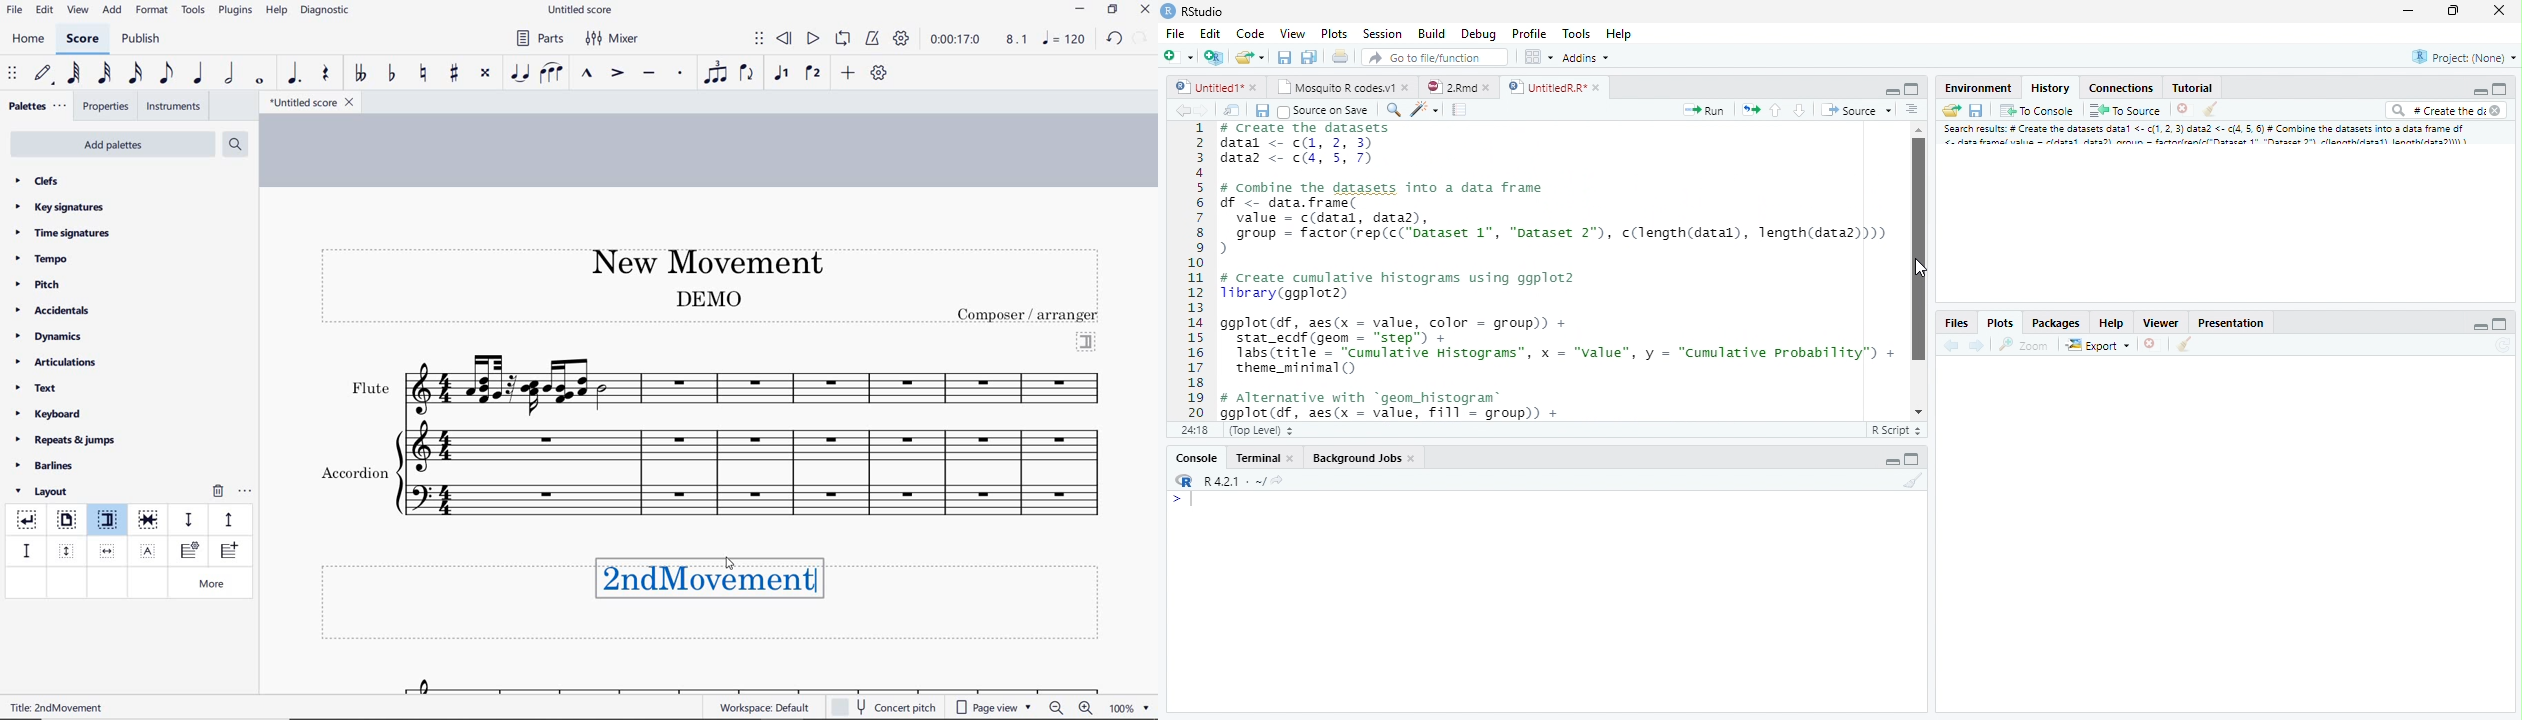 This screenshot has height=728, width=2548. Describe the element at coordinates (1539, 58) in the screenshot. I see `Workspace pane` at that location.